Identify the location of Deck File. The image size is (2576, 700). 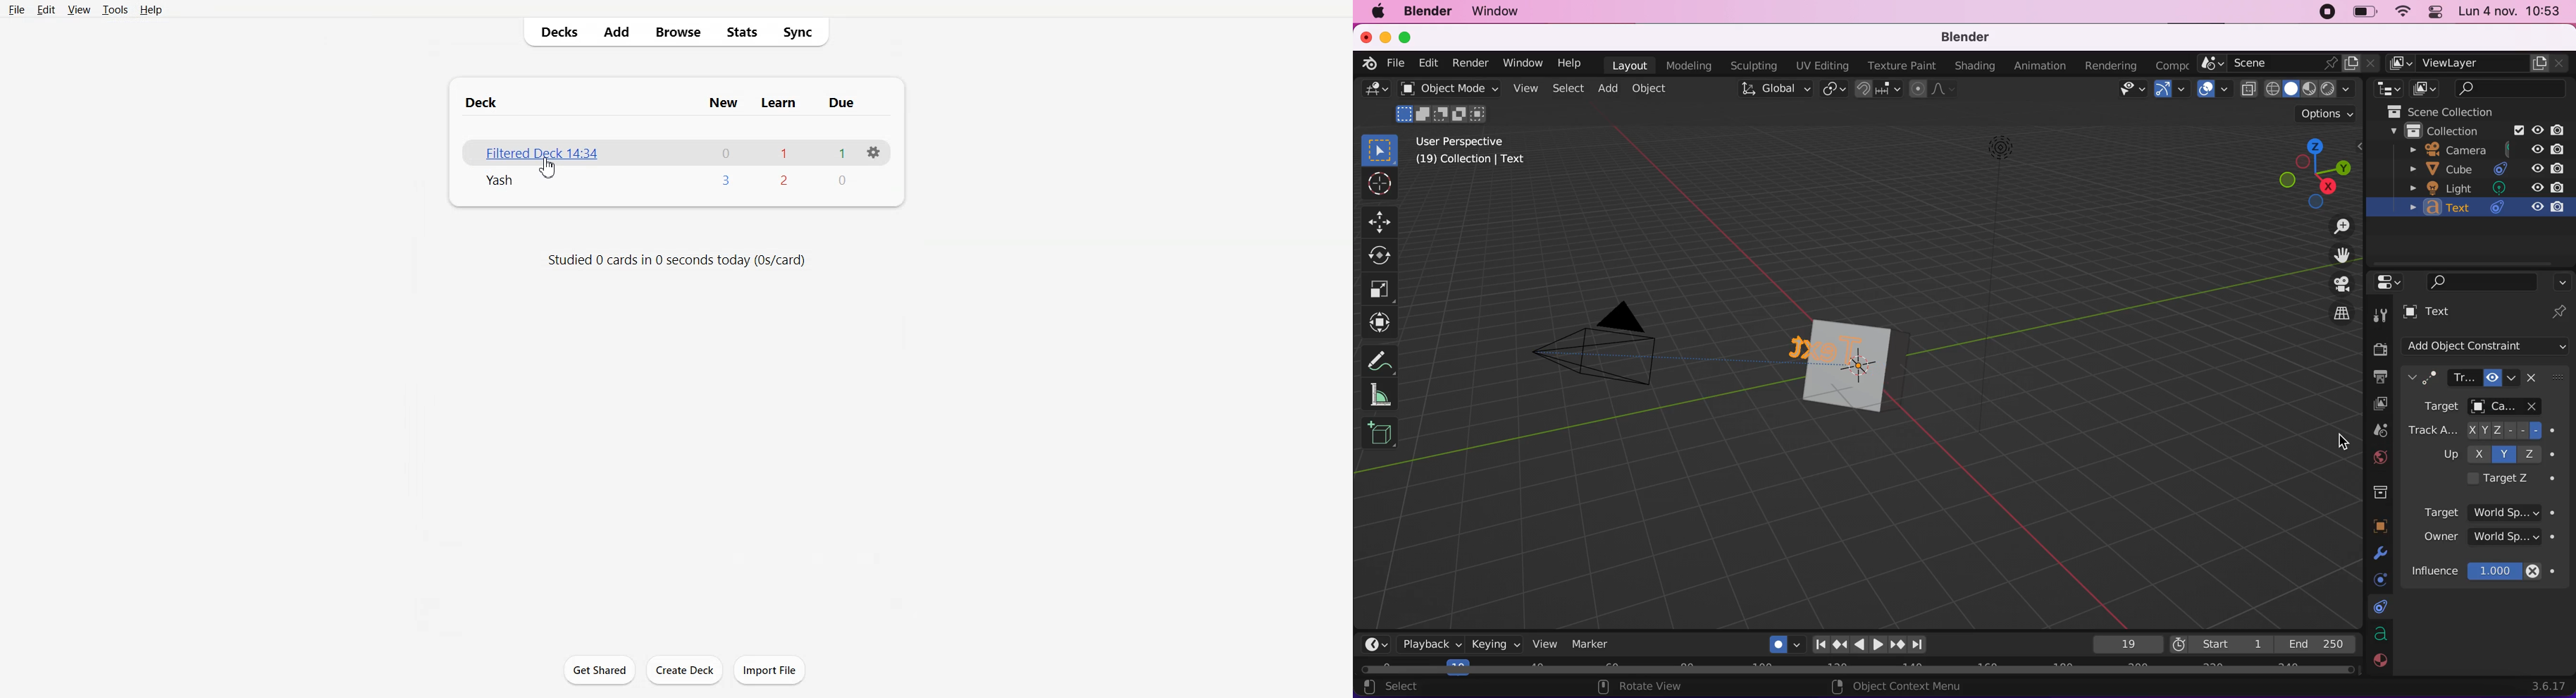
(497, 181).